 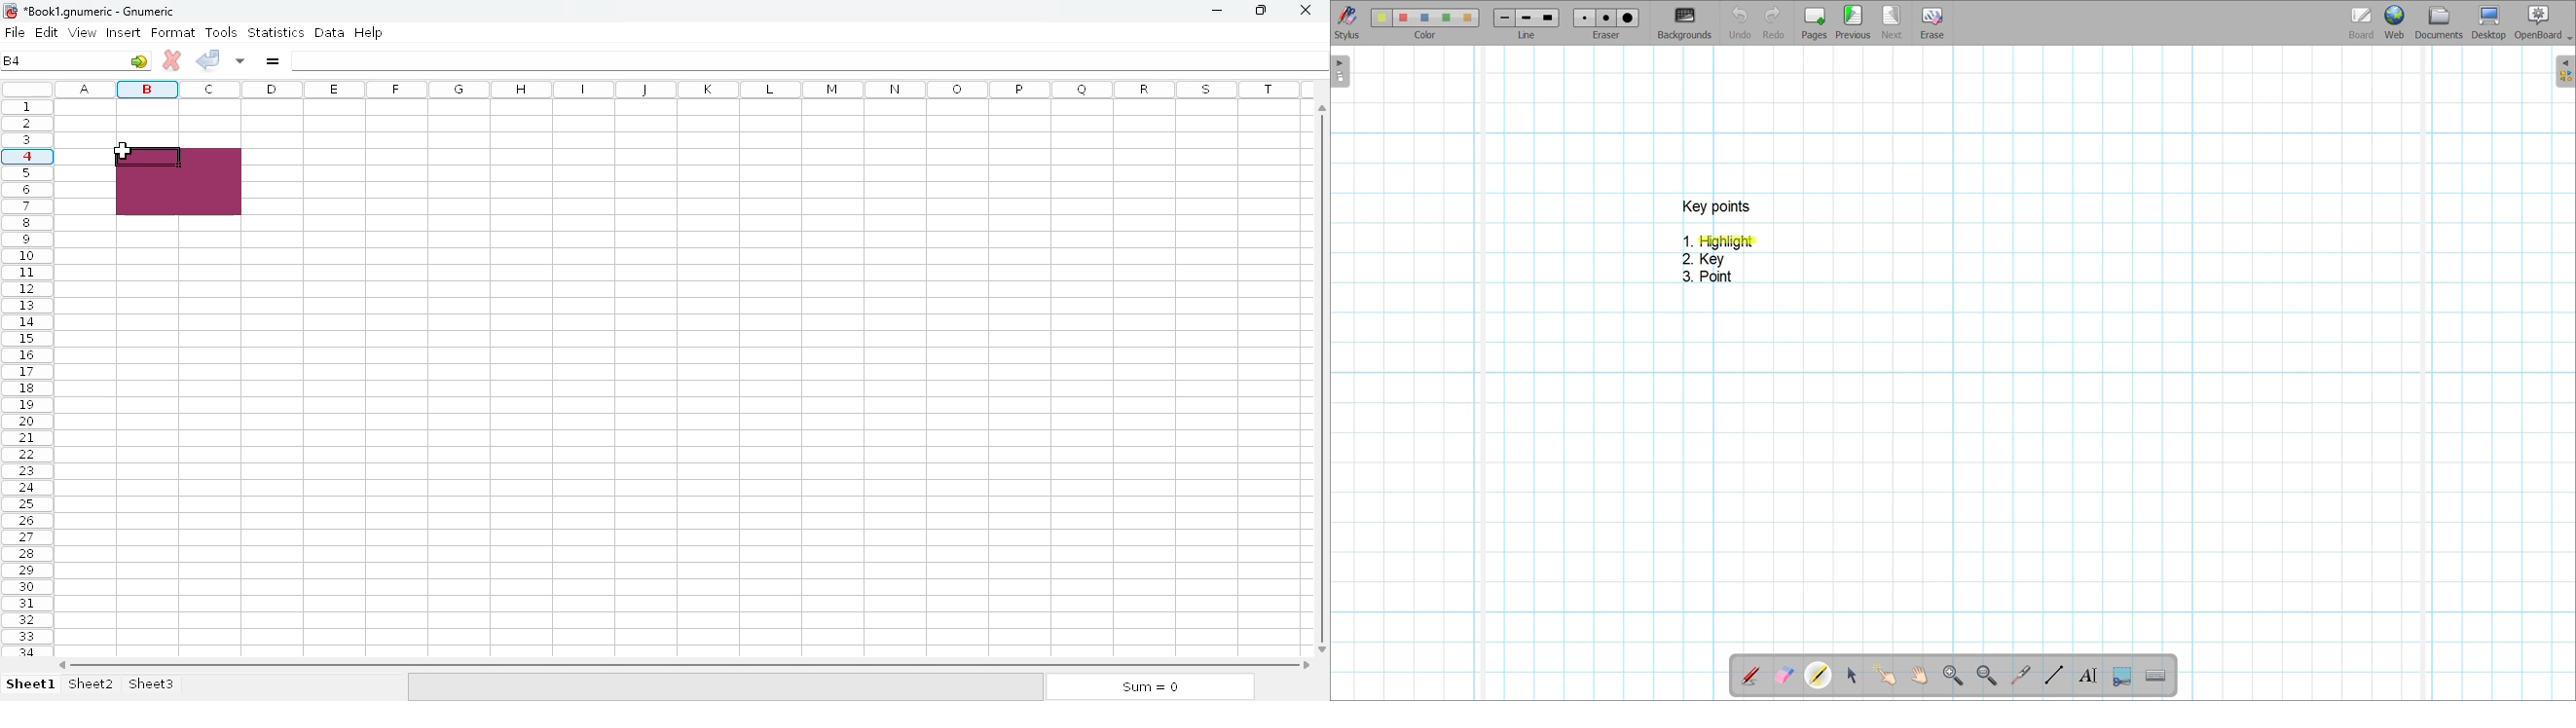 What do you see at coordinates (1217, 11) in the screenshot?
I see `minimize` at bounding box center [1217, 11].